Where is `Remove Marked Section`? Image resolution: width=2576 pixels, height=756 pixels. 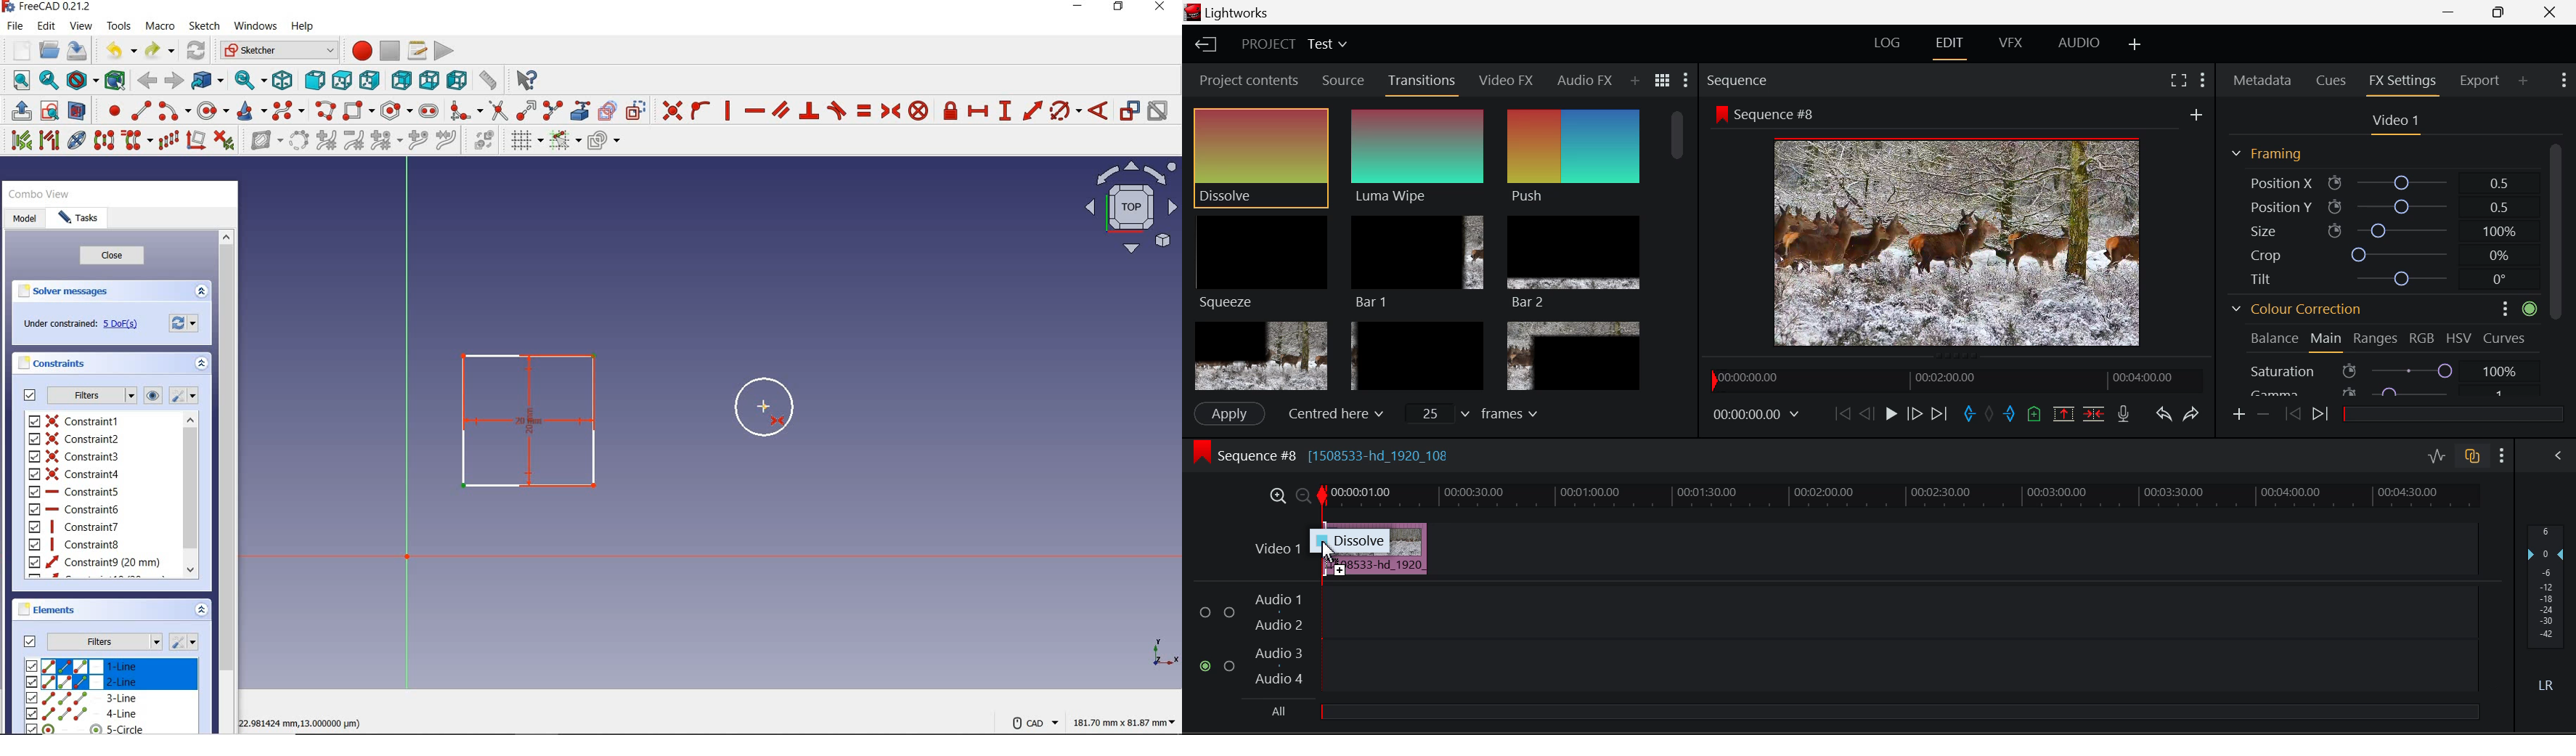
Remove Marked Section is located at coordinates (2063, 414).